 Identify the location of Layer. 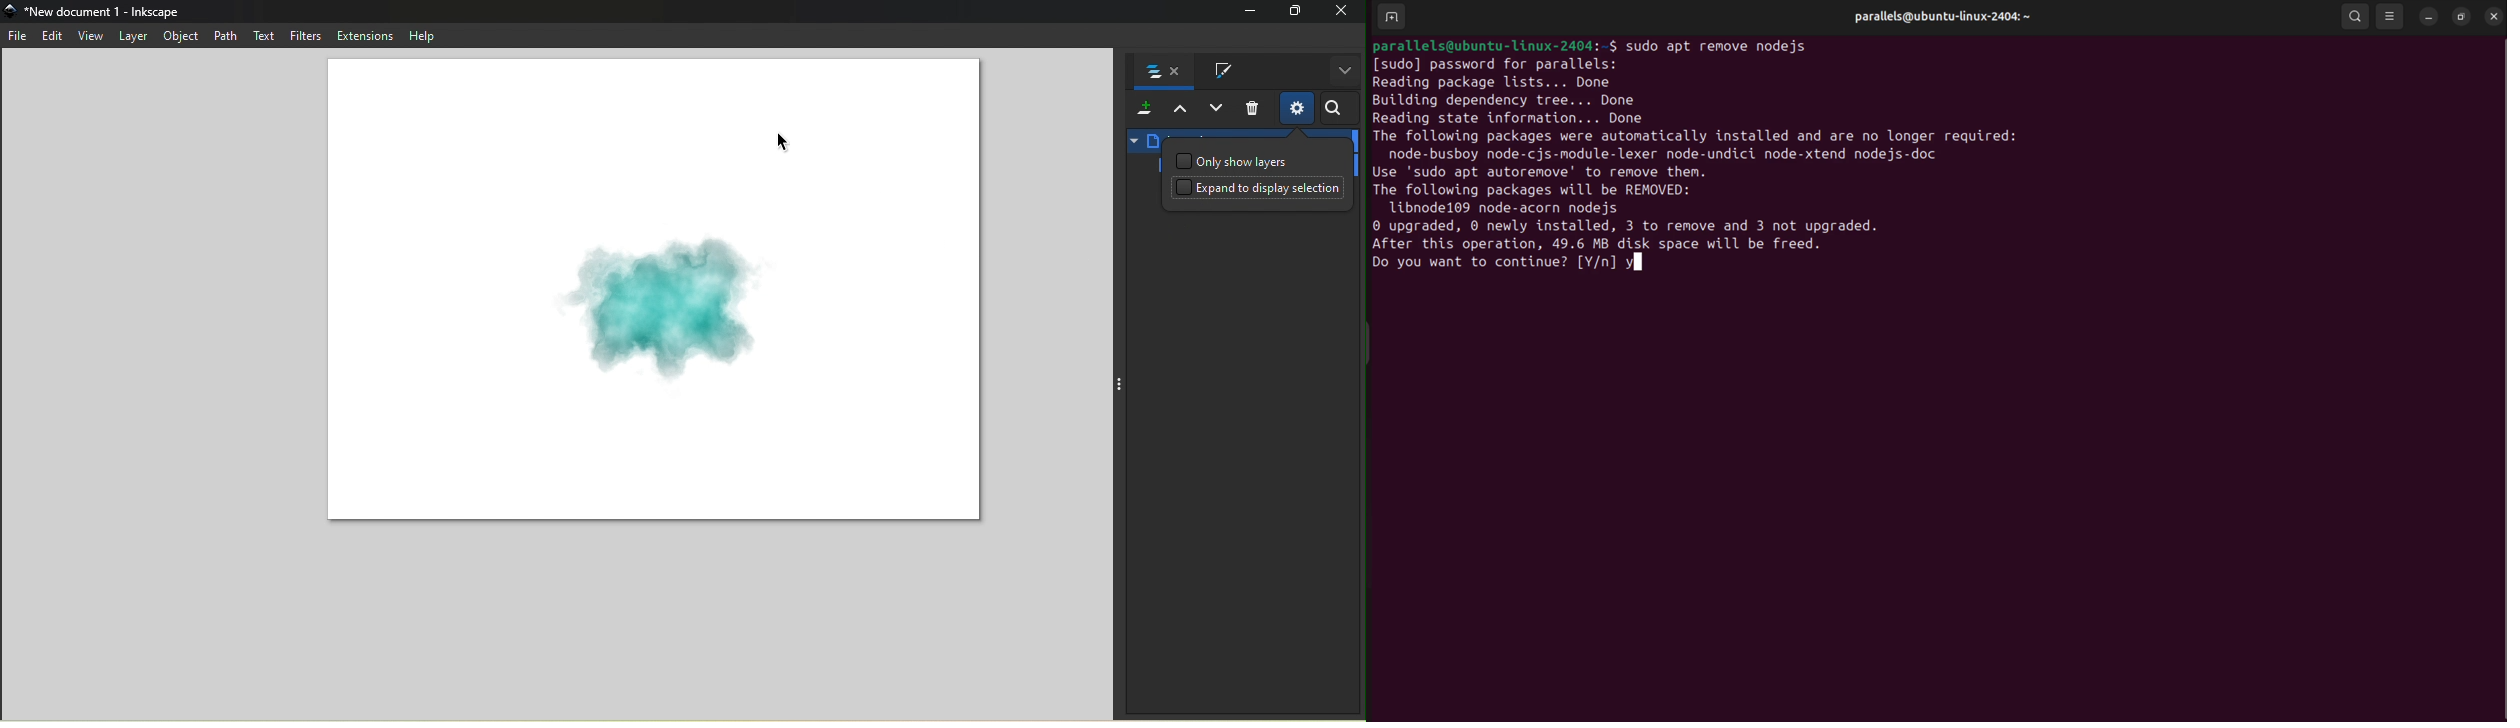
(134, 34).